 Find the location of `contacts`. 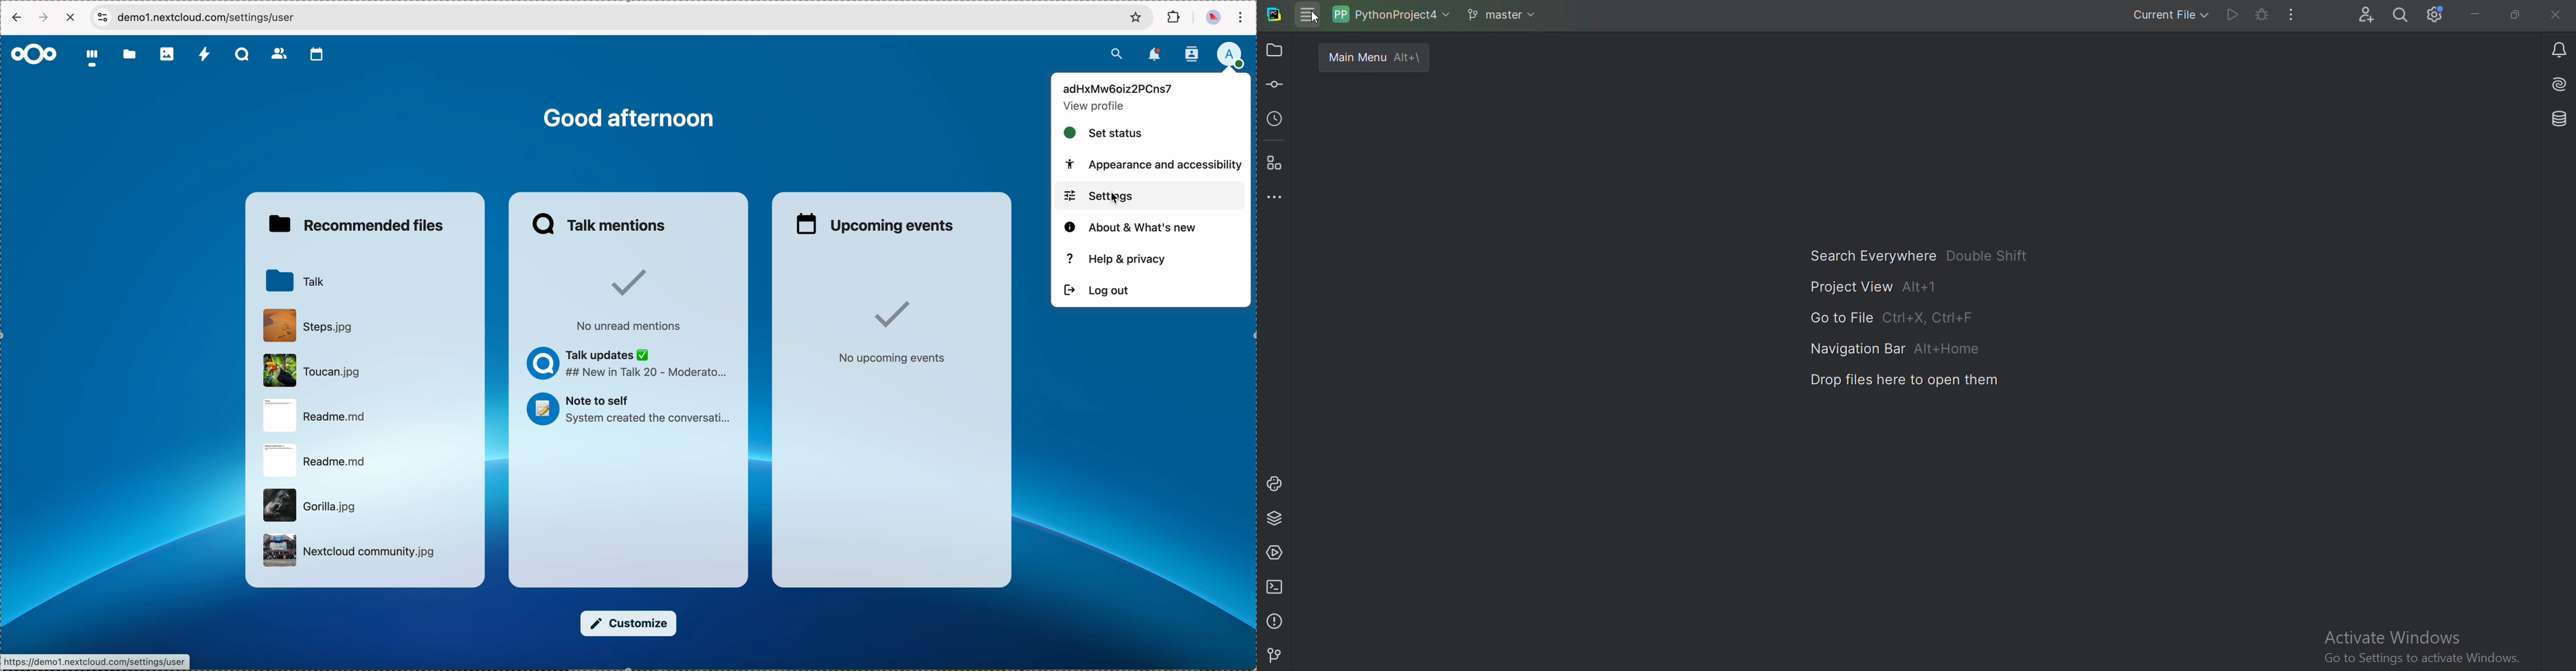

contacts is located at coordinates (1191, 54).